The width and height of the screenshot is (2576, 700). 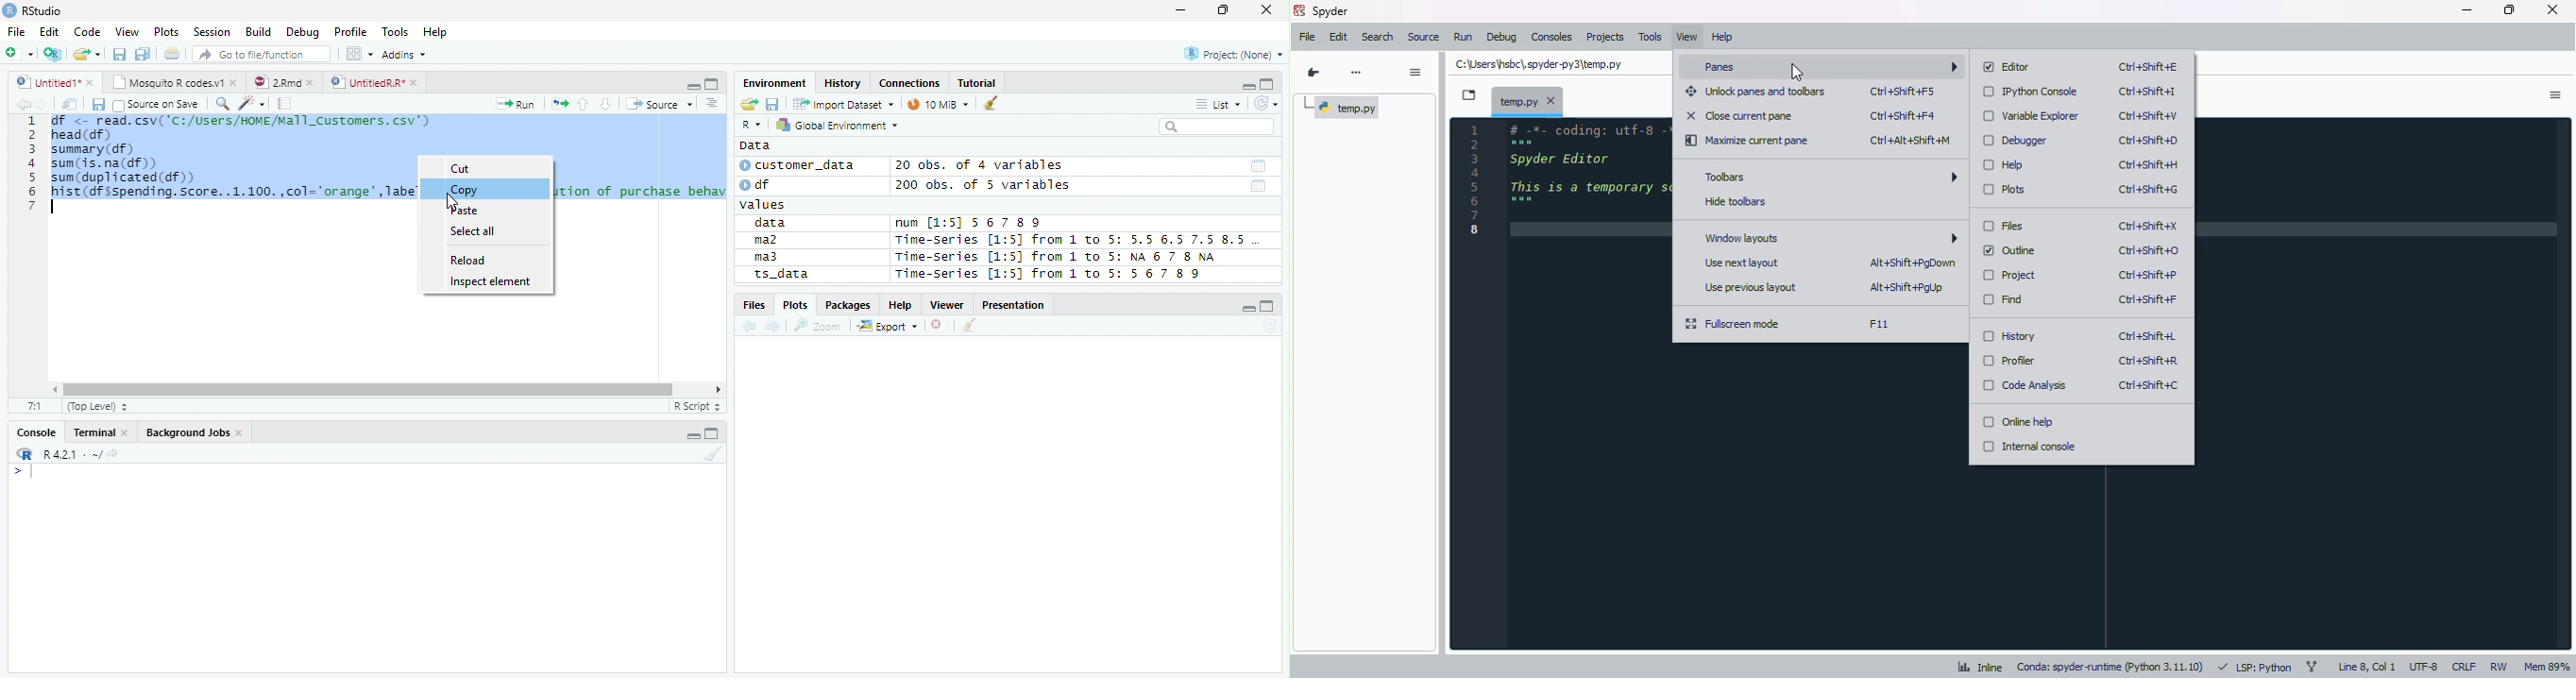 I want to click on outline explorer panel, so click(x=1364, y=391).